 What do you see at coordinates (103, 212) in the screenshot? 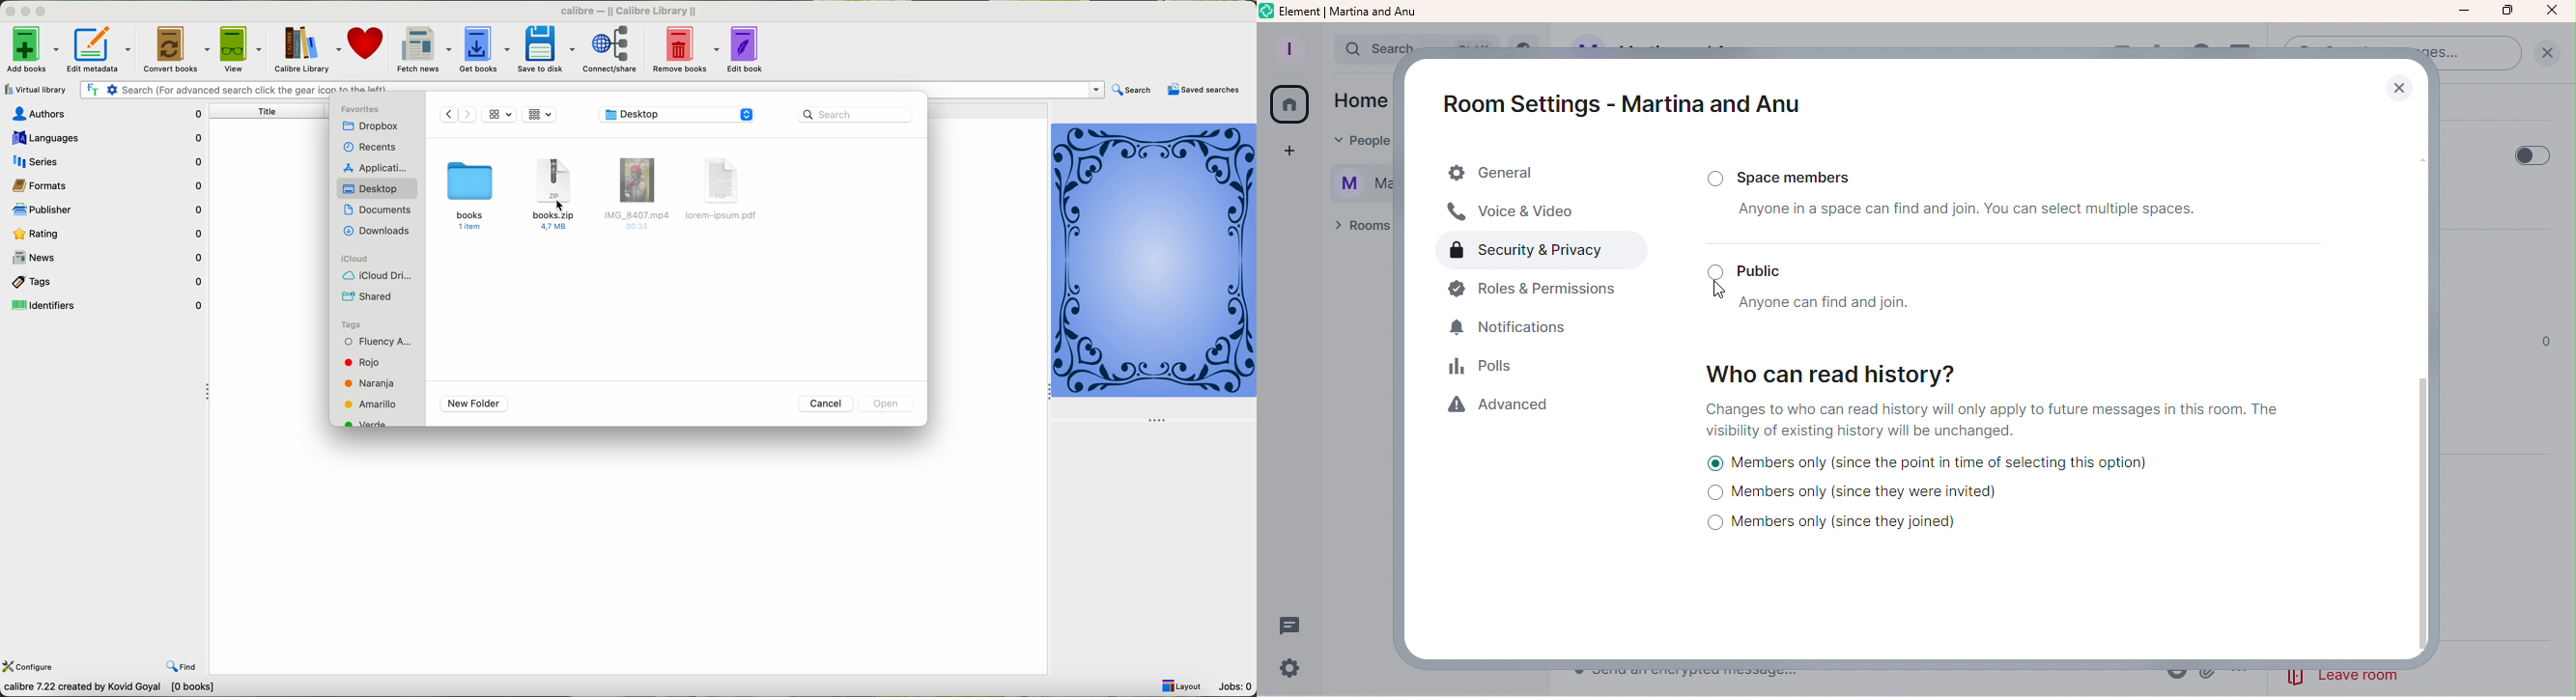
I see `publisher` at bounding box center [103, 212].